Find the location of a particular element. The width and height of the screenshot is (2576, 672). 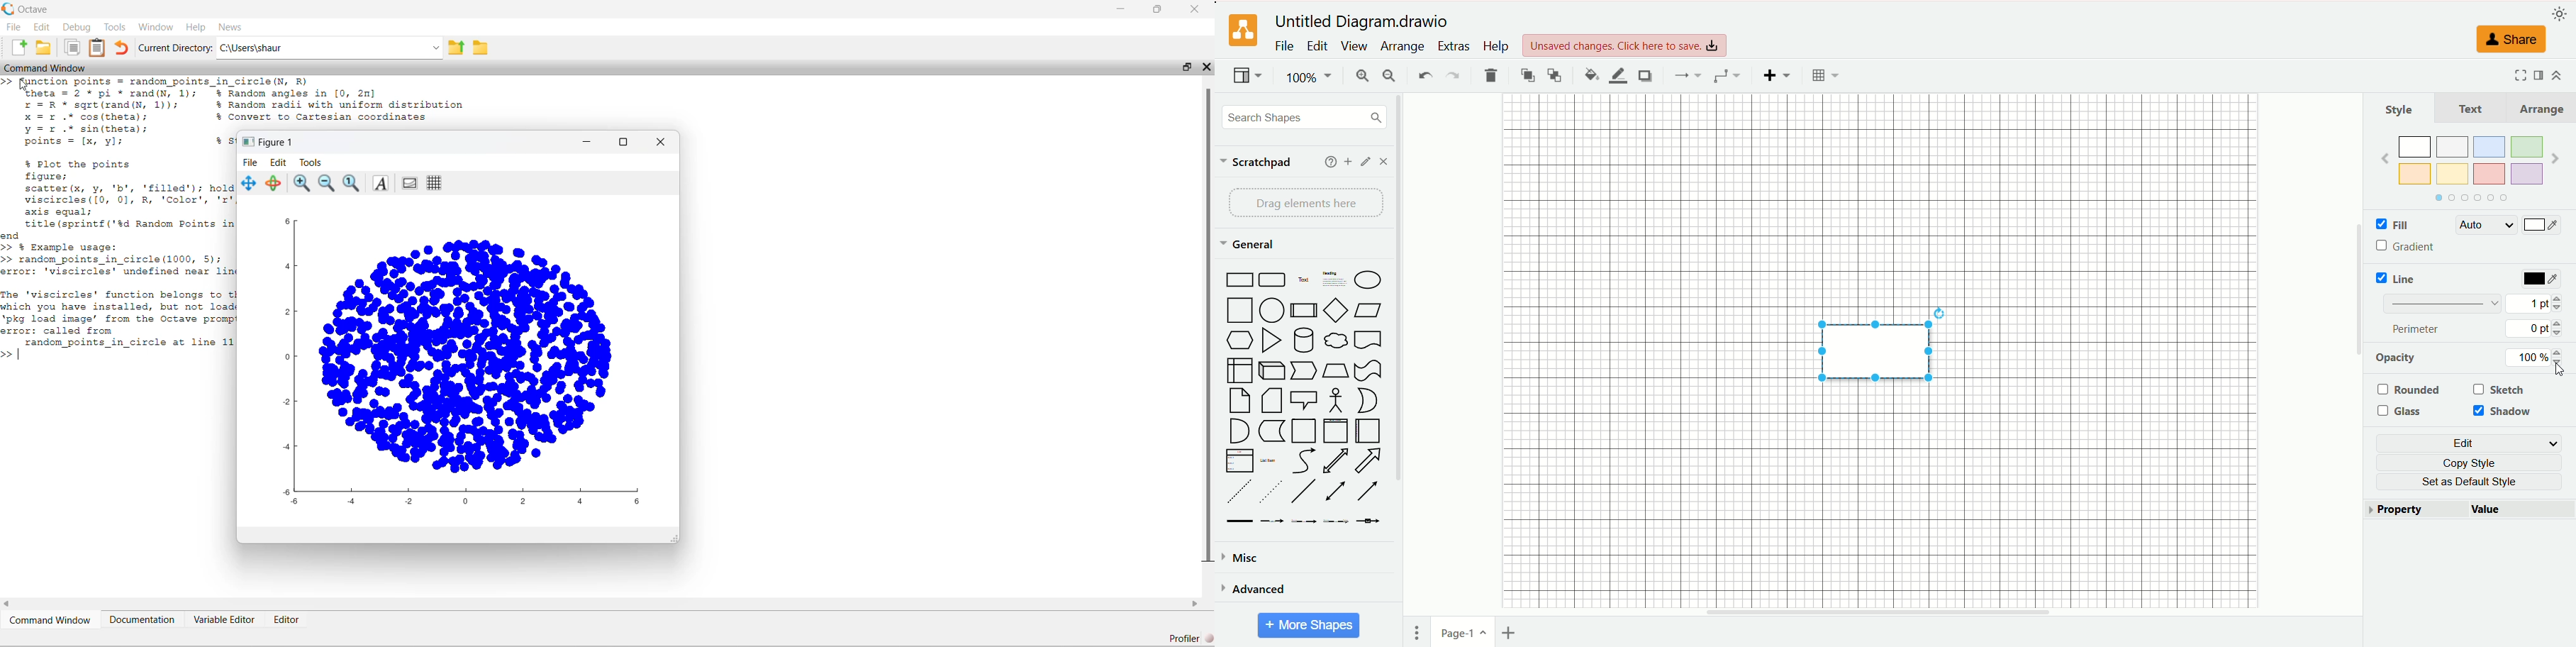

Edit is located at coordinates (40, 27).